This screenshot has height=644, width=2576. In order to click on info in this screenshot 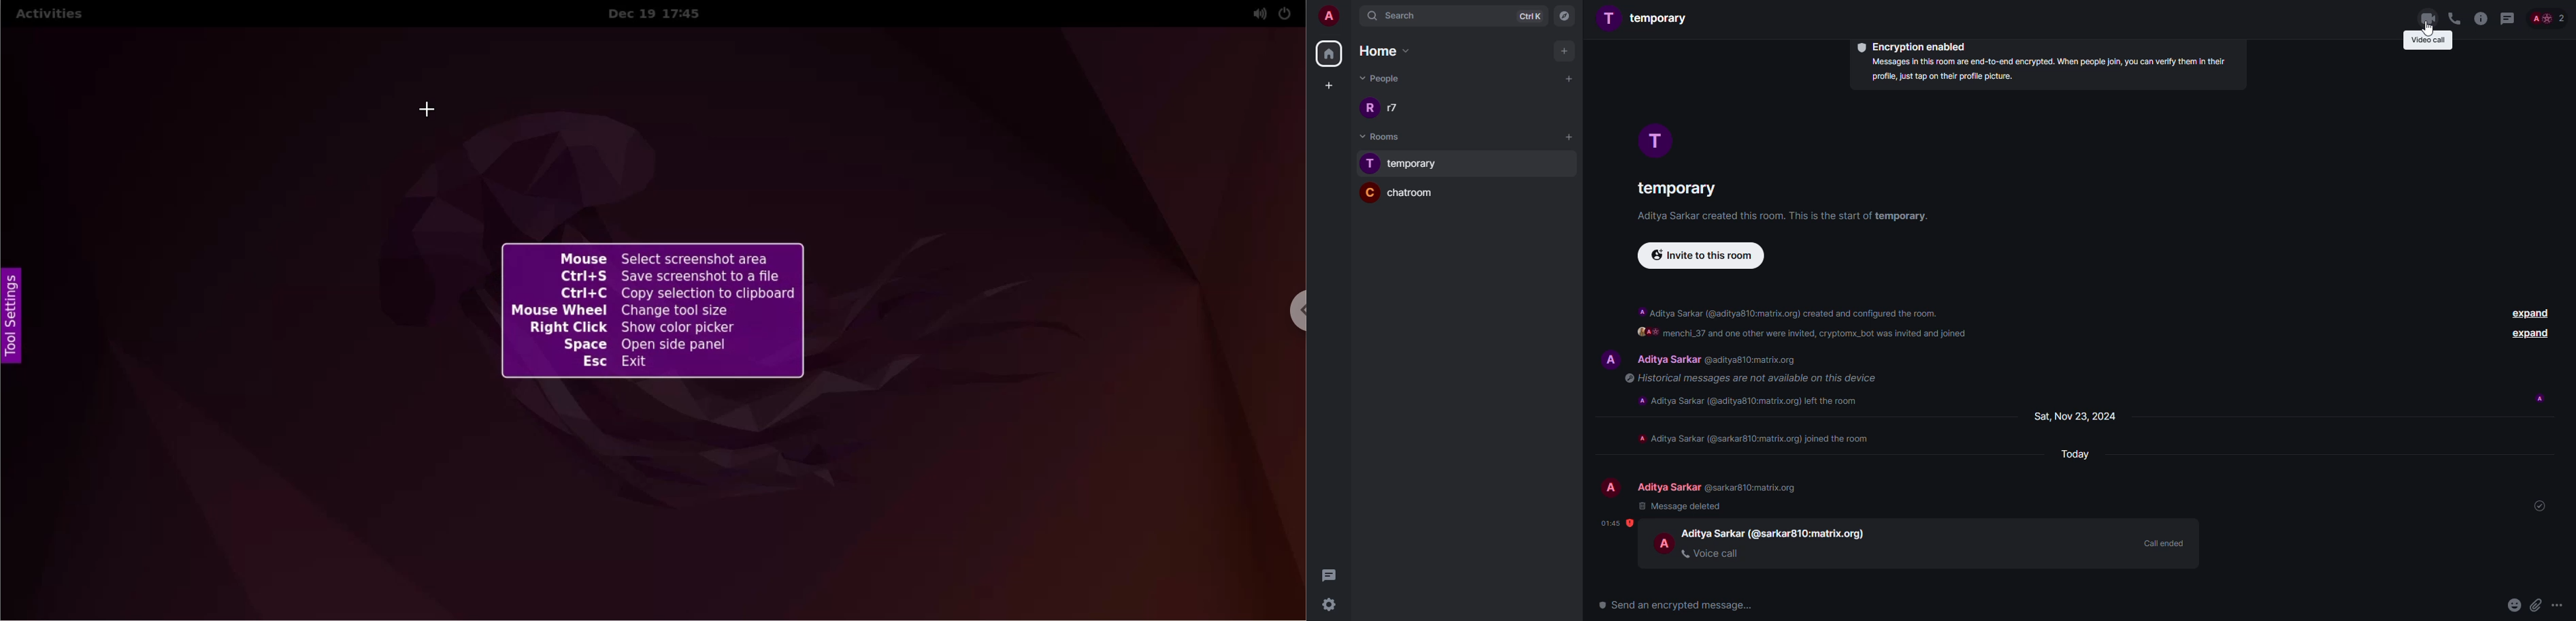, I will do `click(1758, 439)`.